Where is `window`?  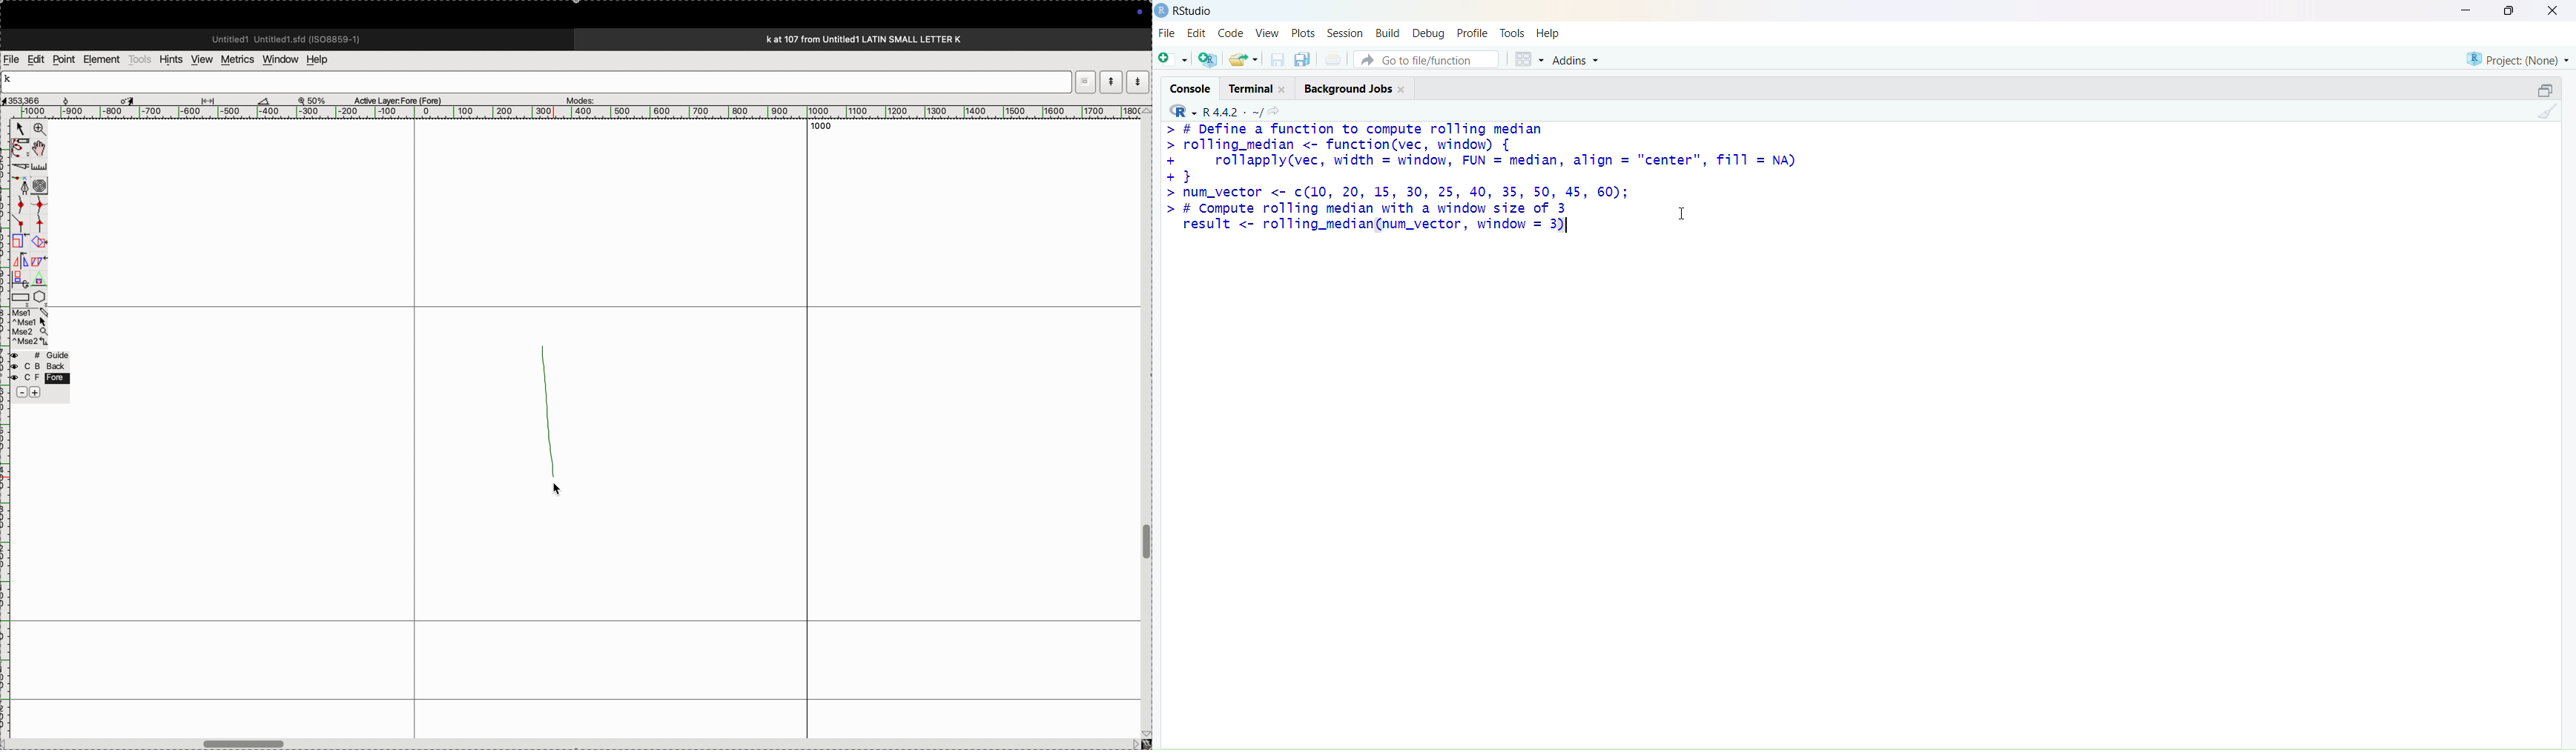 window is located at coordinates (278, 59).